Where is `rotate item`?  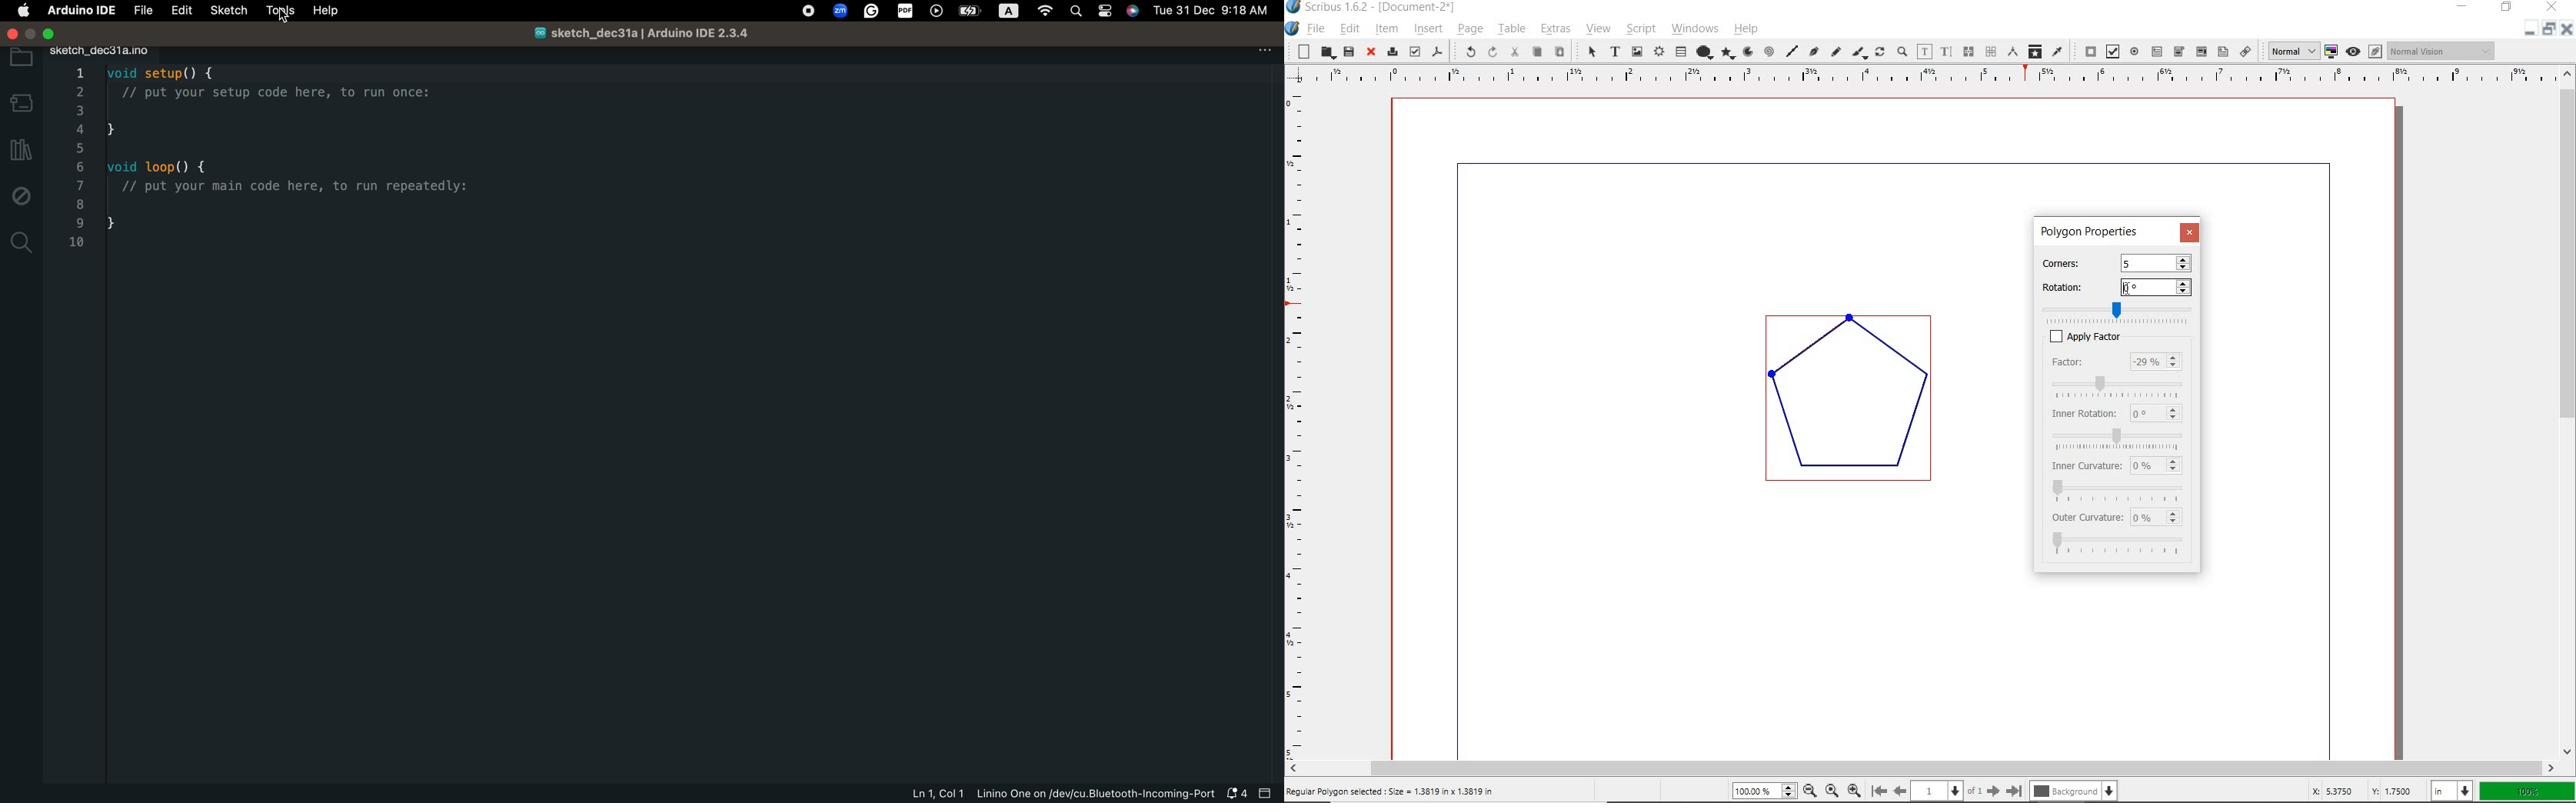
rotate item is located at coordinates (1881, 52).